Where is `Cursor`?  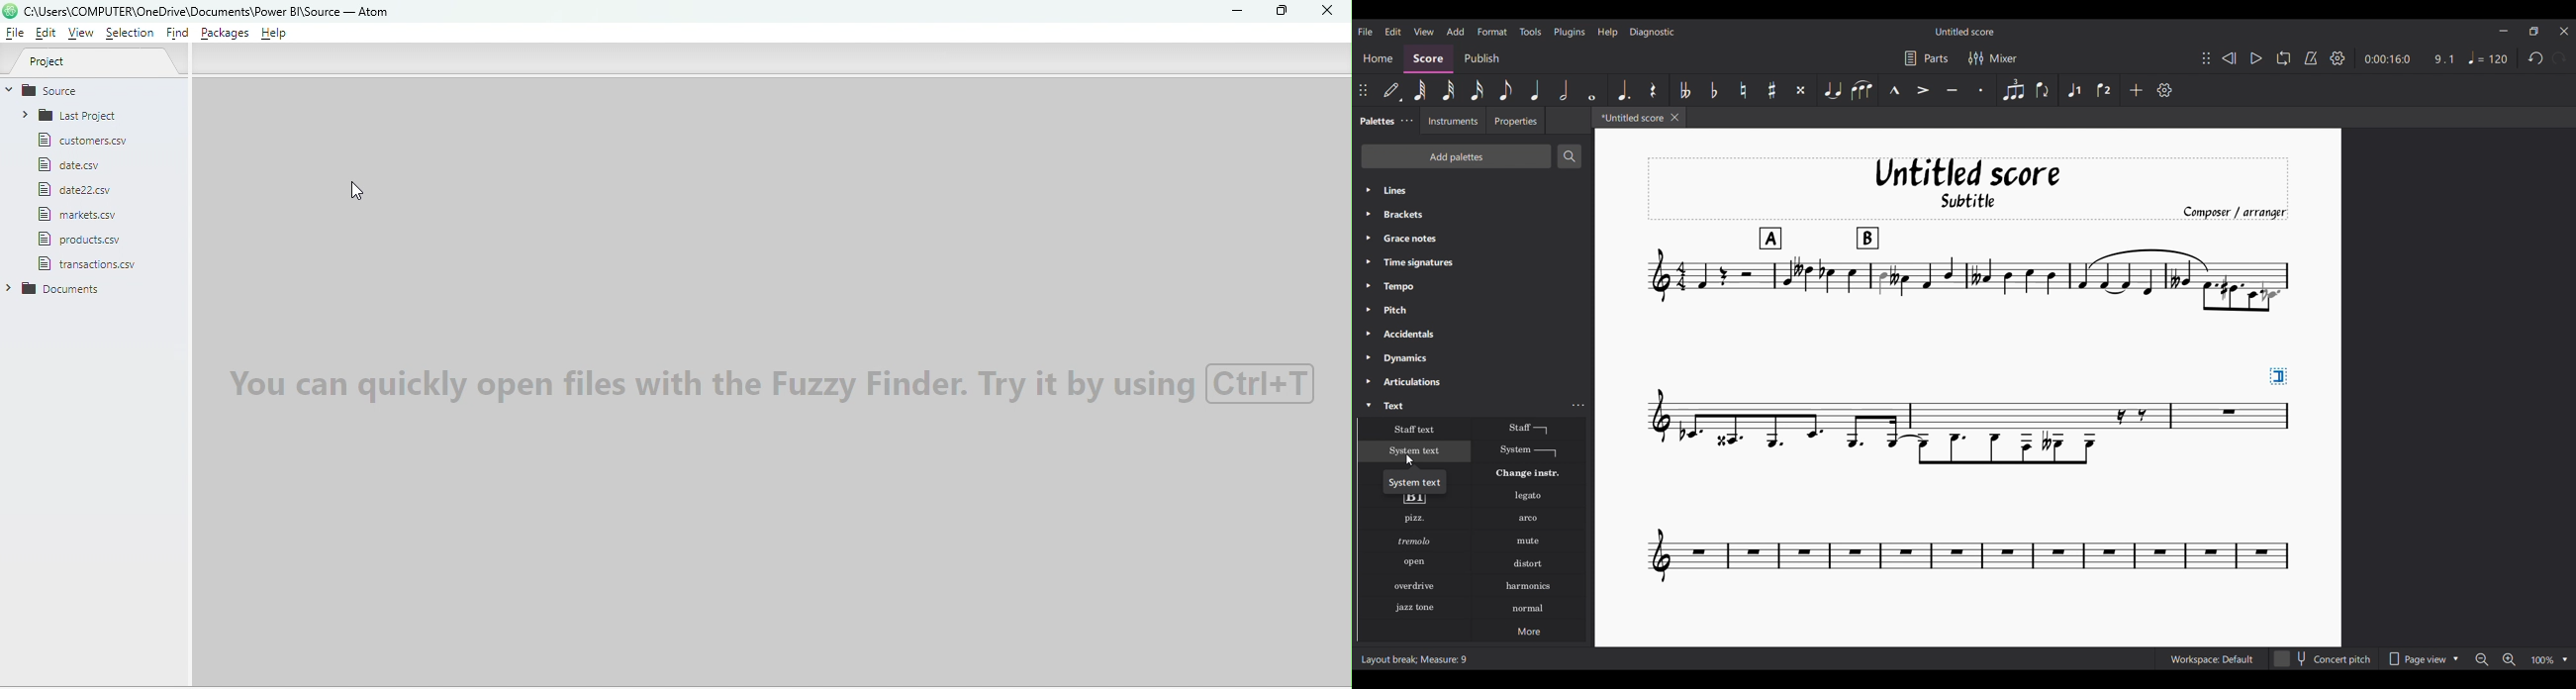 Cursor is located at coordinates (1409, 460).